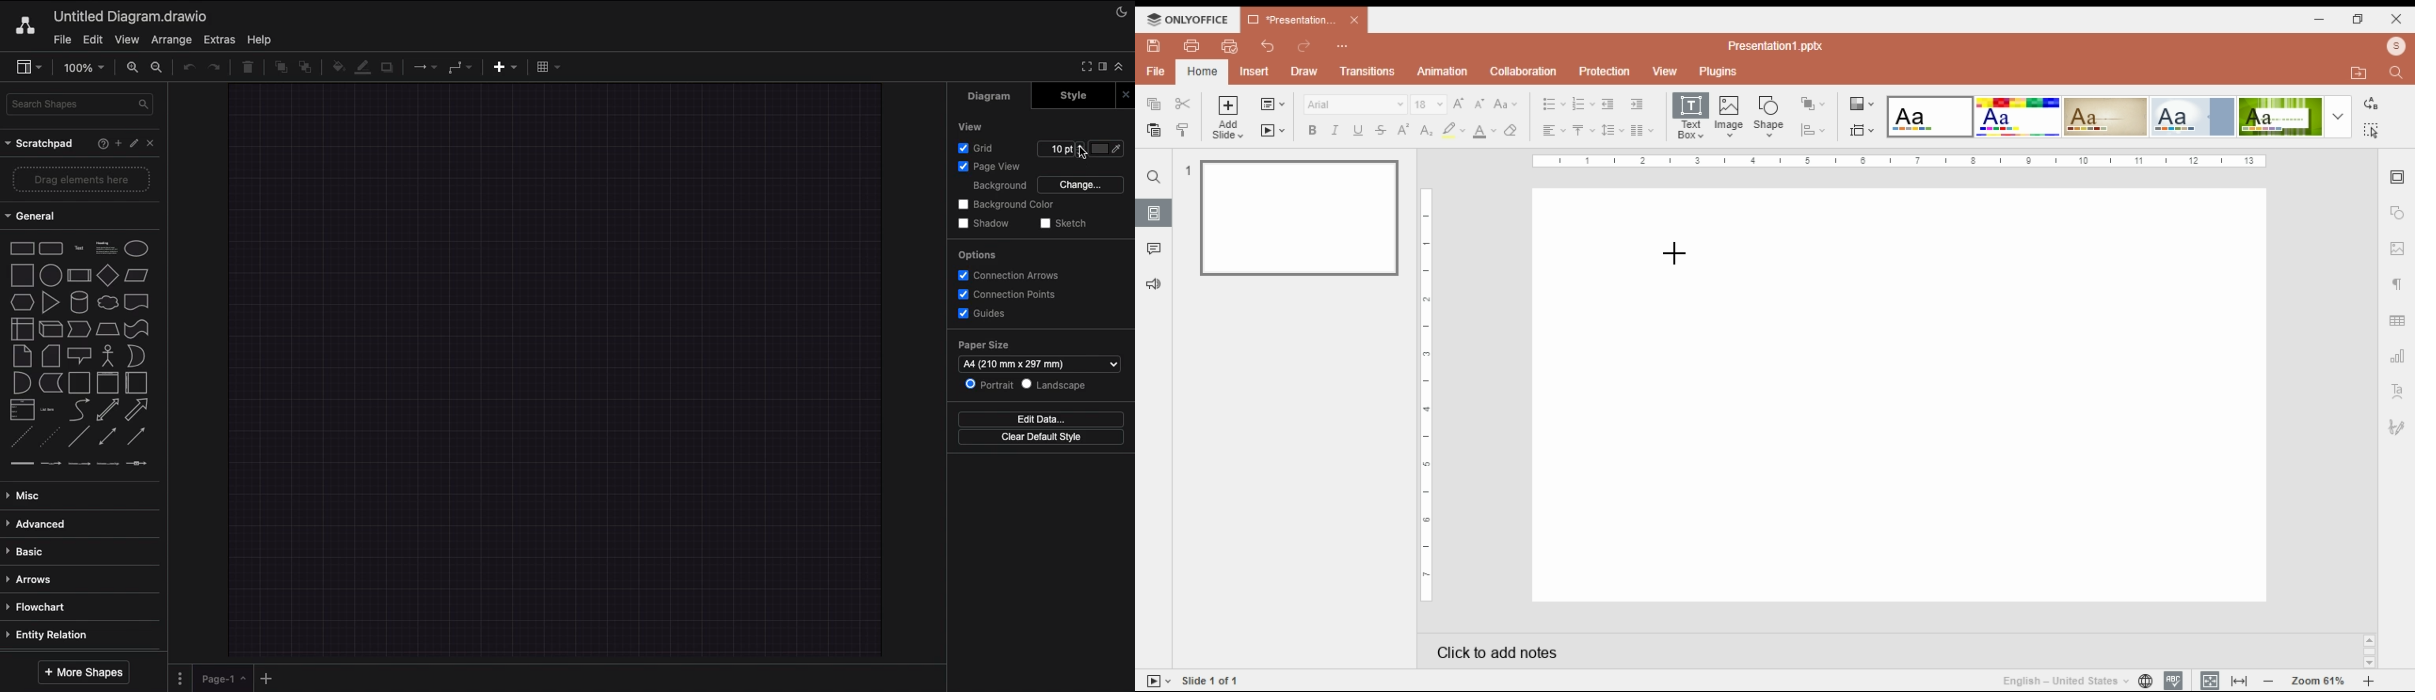 This screenshot has height=700, width=2436. I want to click on spell check, so click(2174, 681).